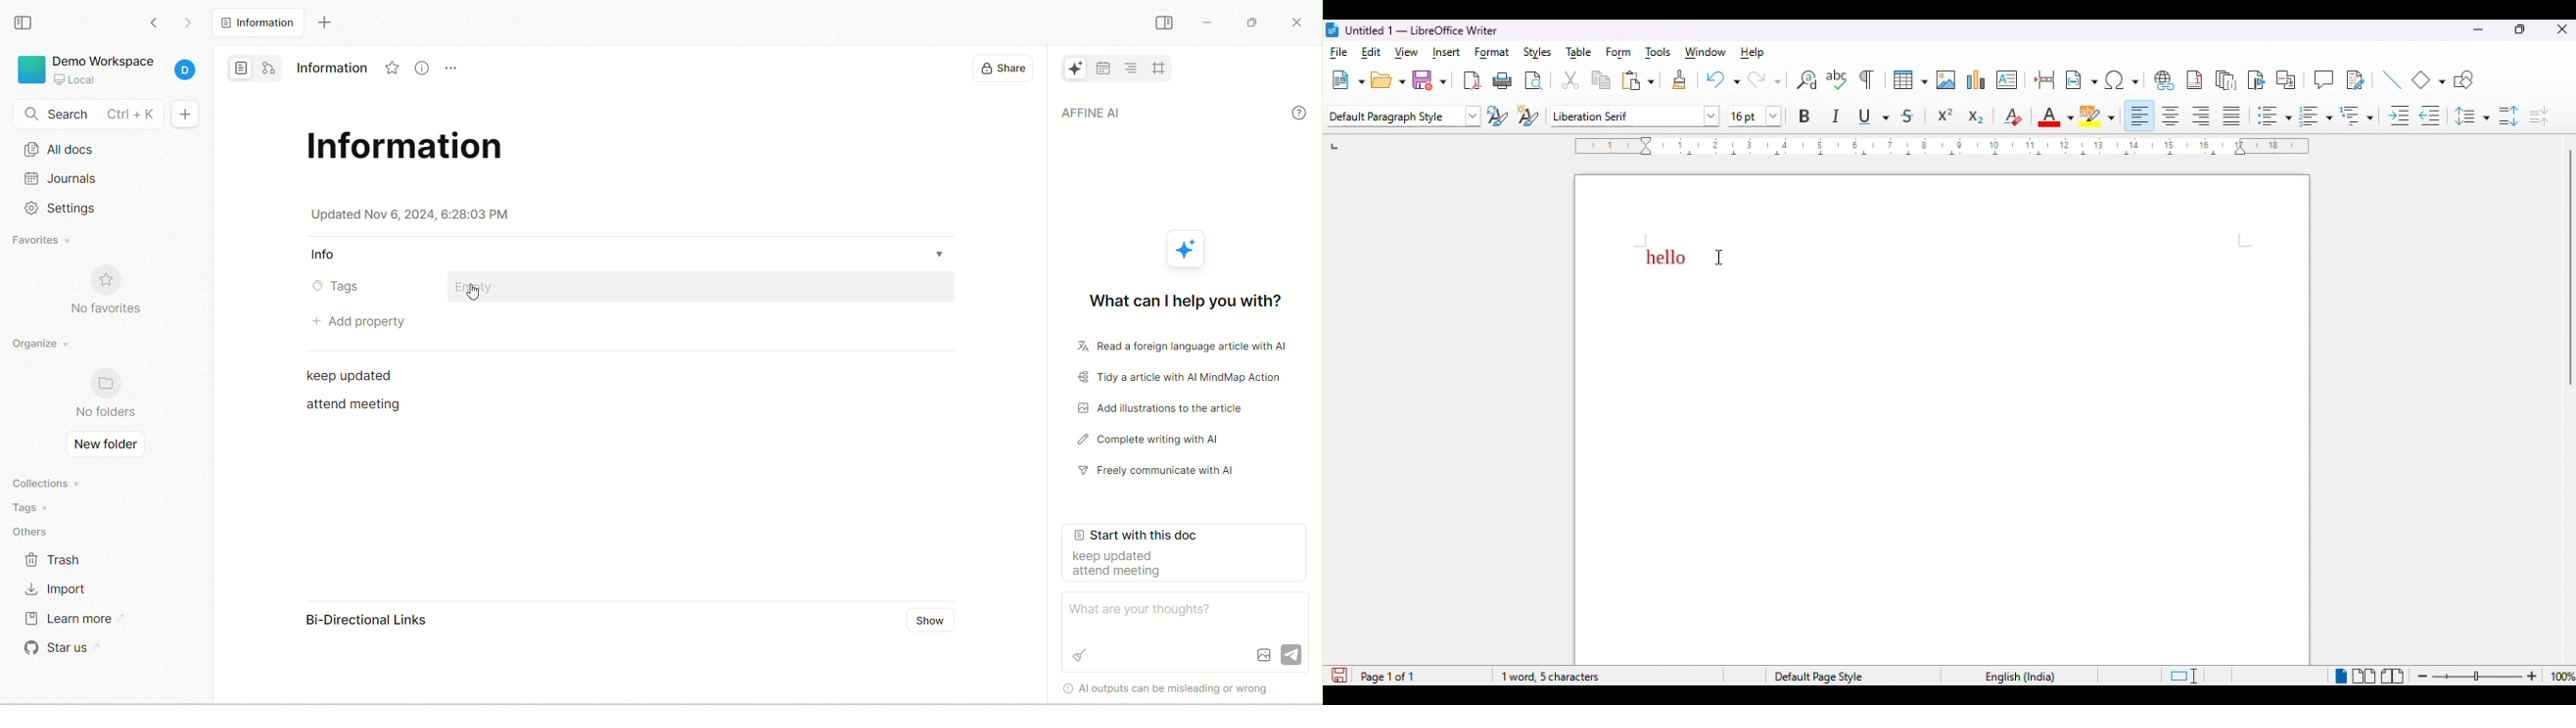 This screenshot has height=728, width=2576. What do you see at coordinates (2316, 116) in the screenshot?
I see `toggle ordered list` at bounding box center [2316, 116].